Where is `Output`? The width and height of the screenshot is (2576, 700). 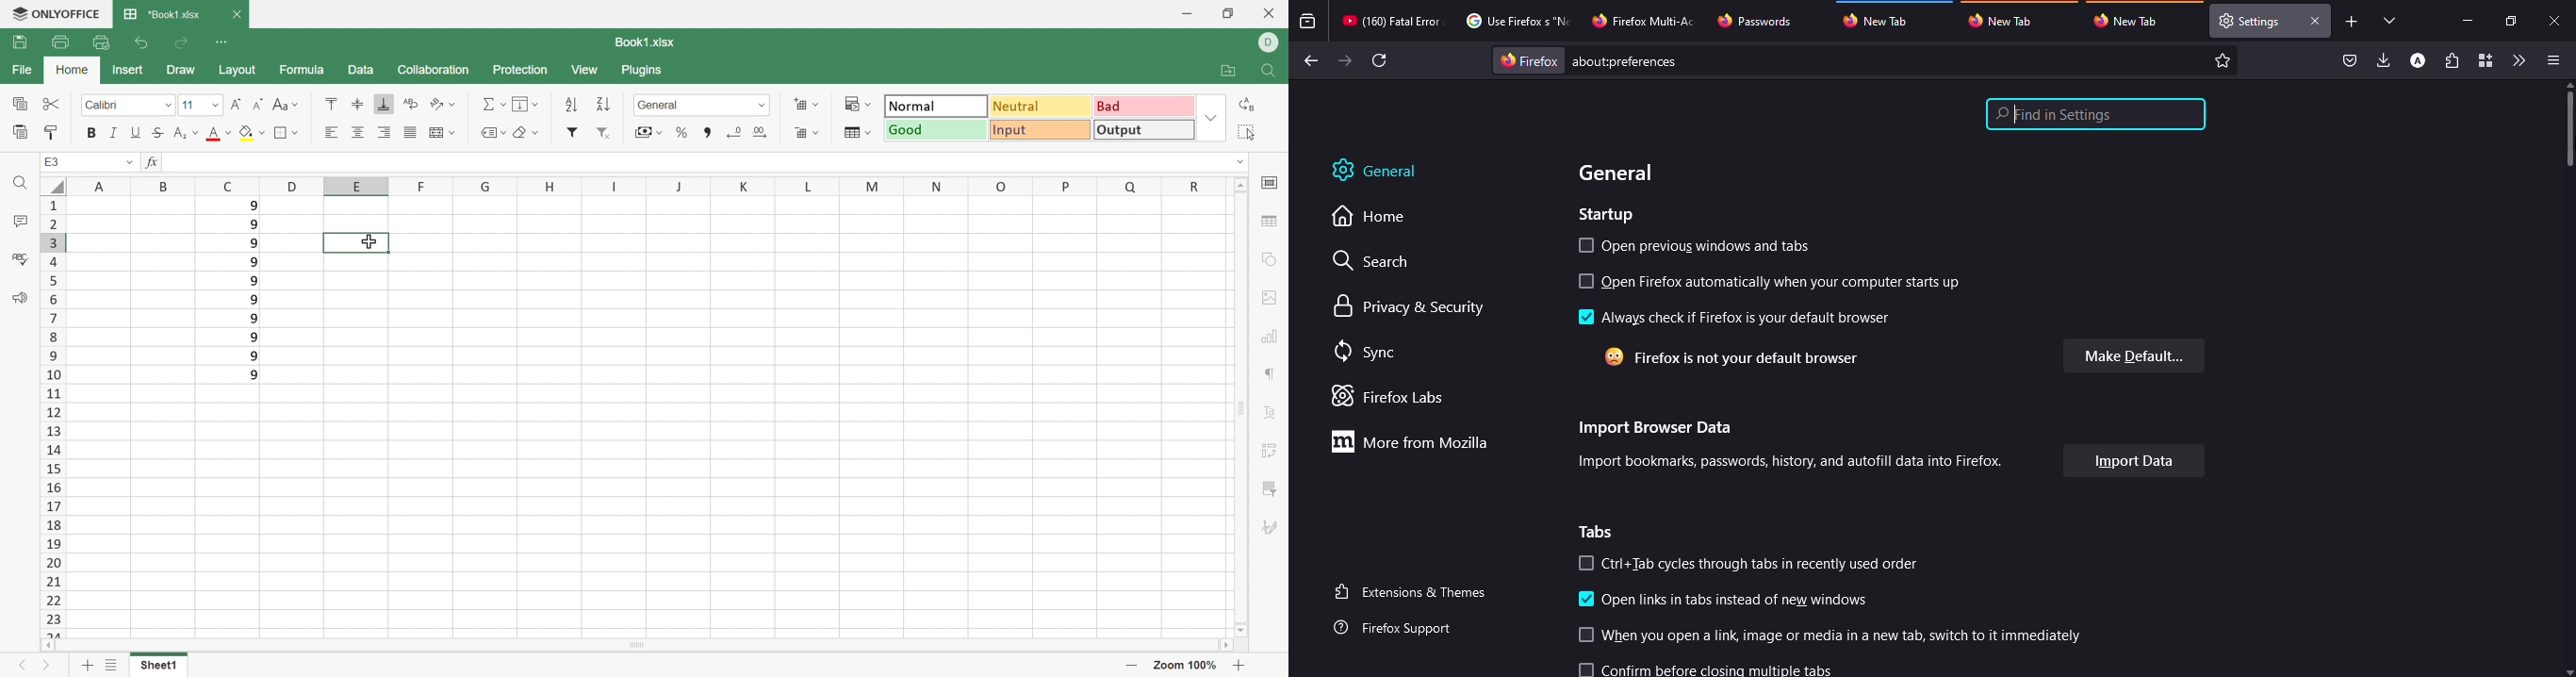
Output is located at coordinates (1143, 130).